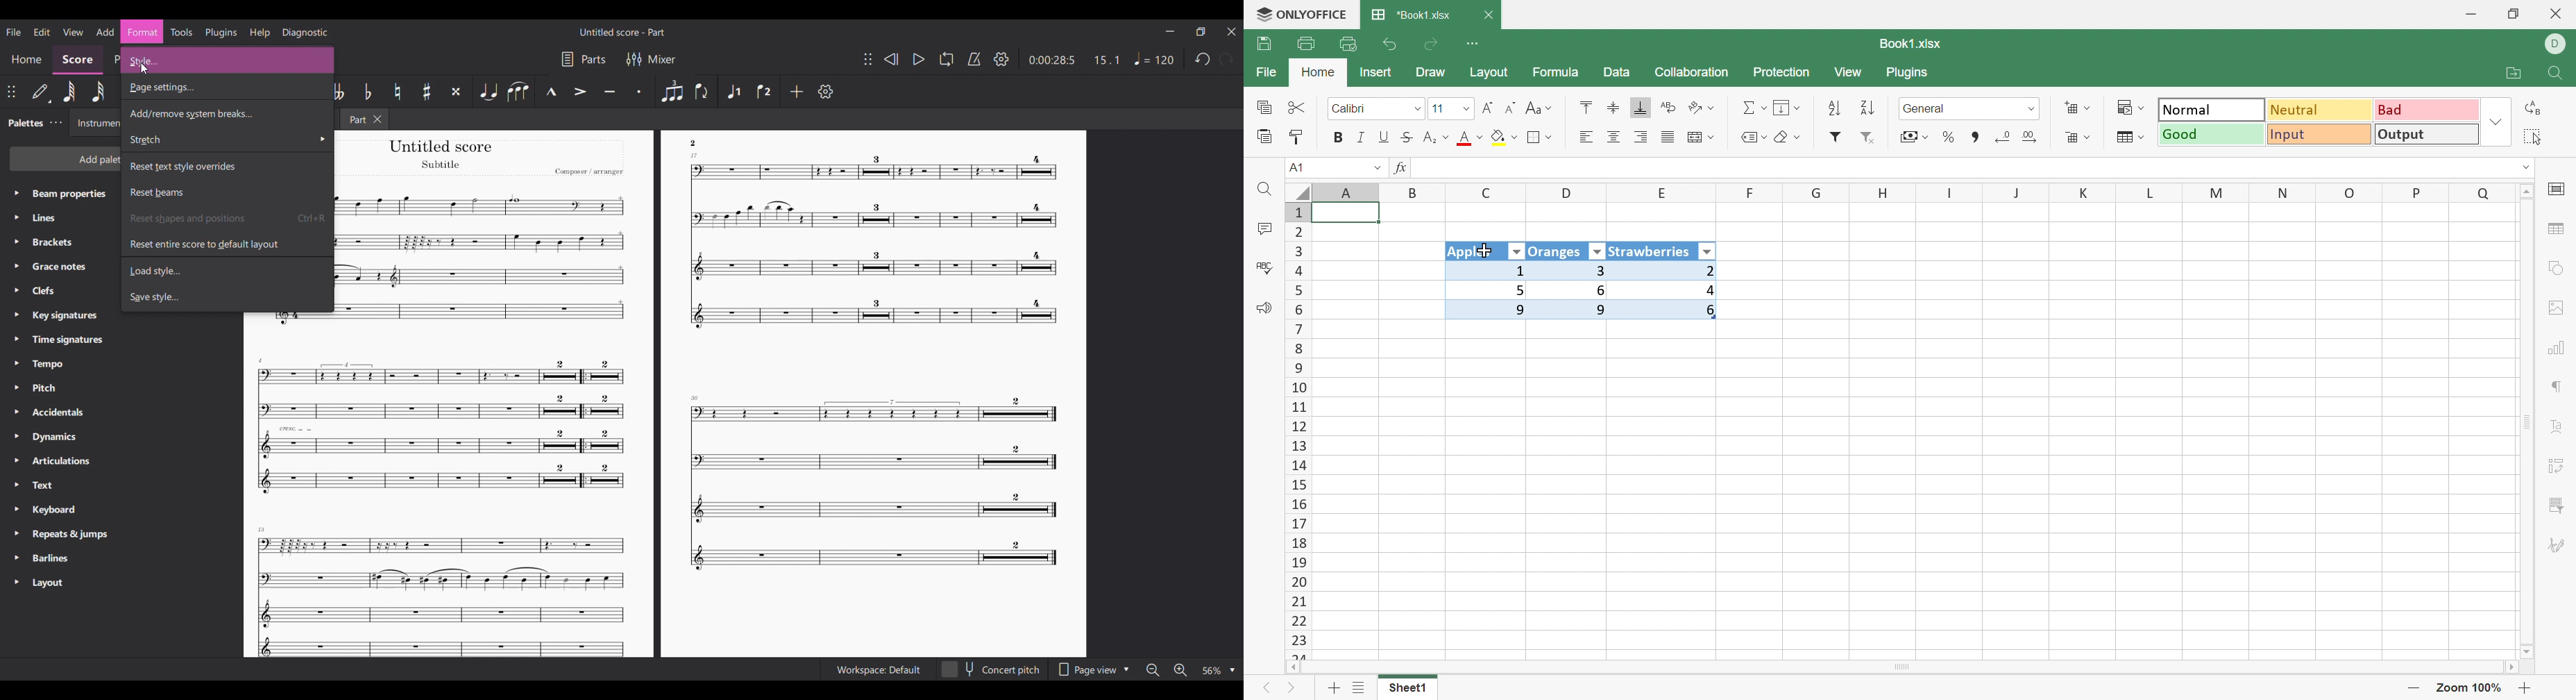 Image resolution: width=2576 pixels, height=700 pixels. Describe the element at coordinates (1475, 252) in the screenshot. I see `Apples` at that location.